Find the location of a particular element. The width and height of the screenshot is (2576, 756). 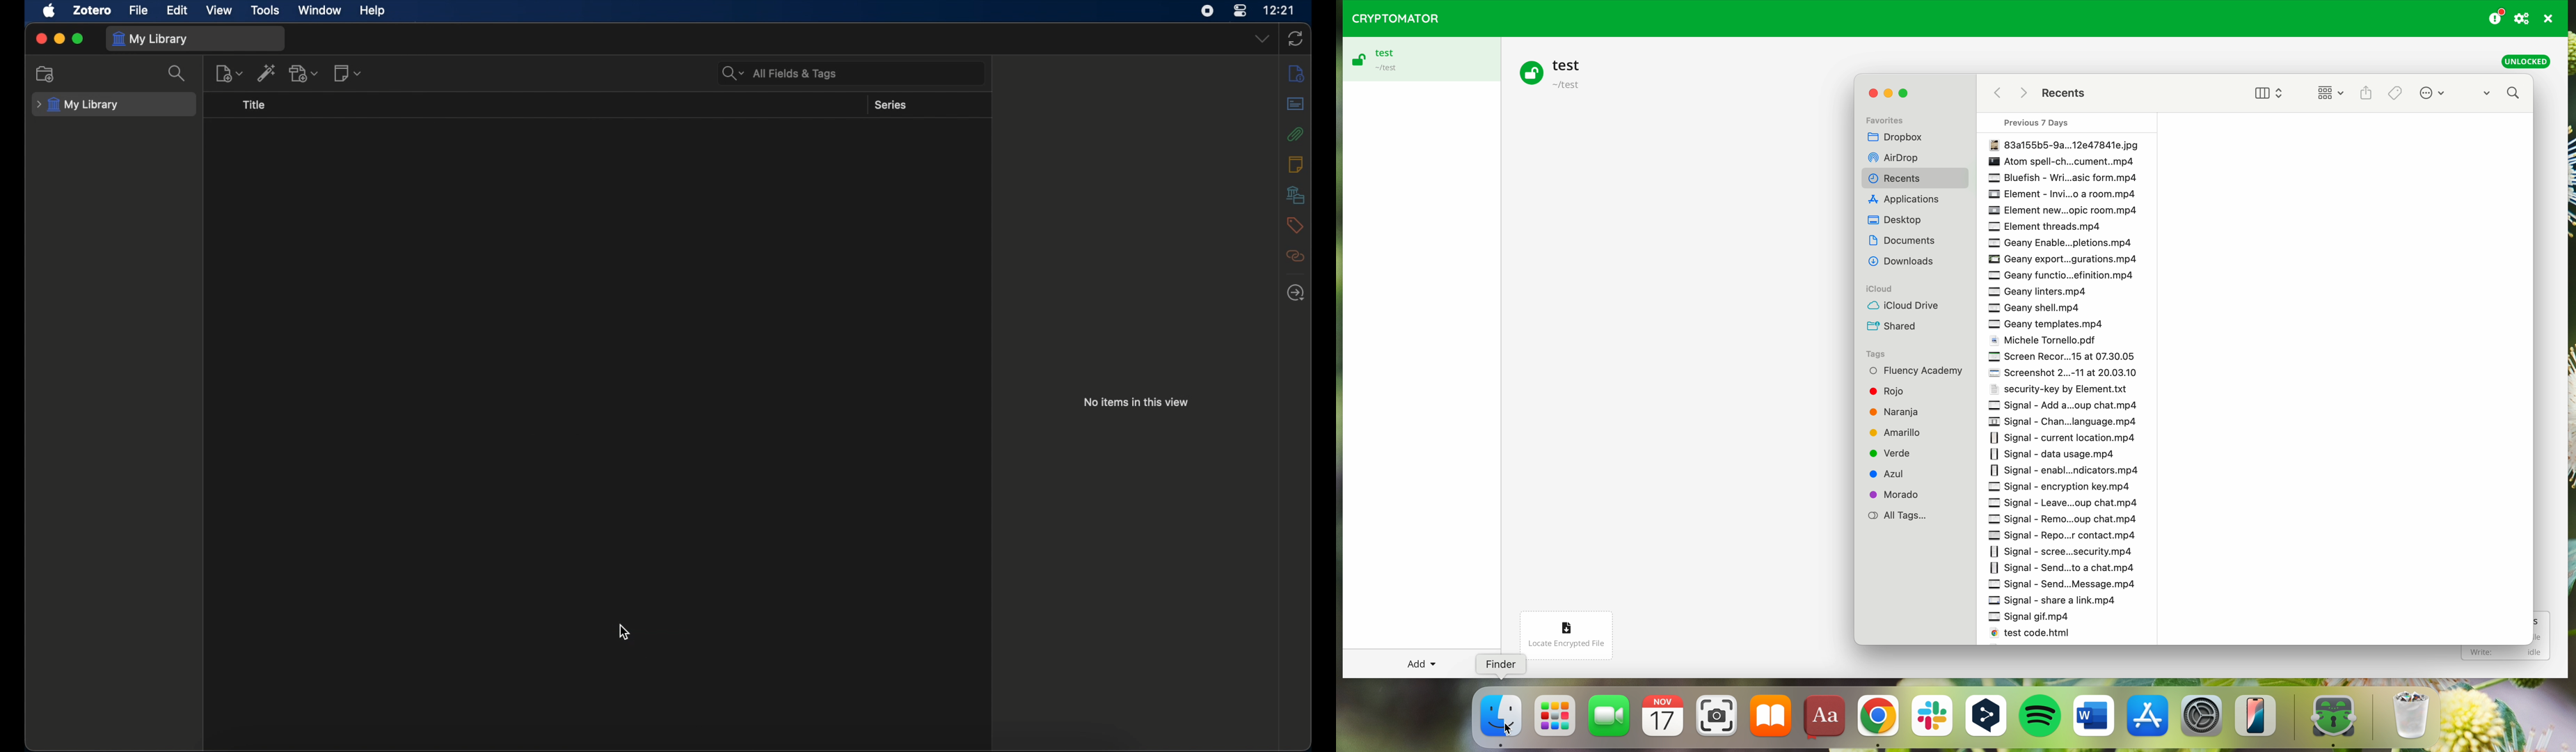

search is located at coordinates (177, 74).